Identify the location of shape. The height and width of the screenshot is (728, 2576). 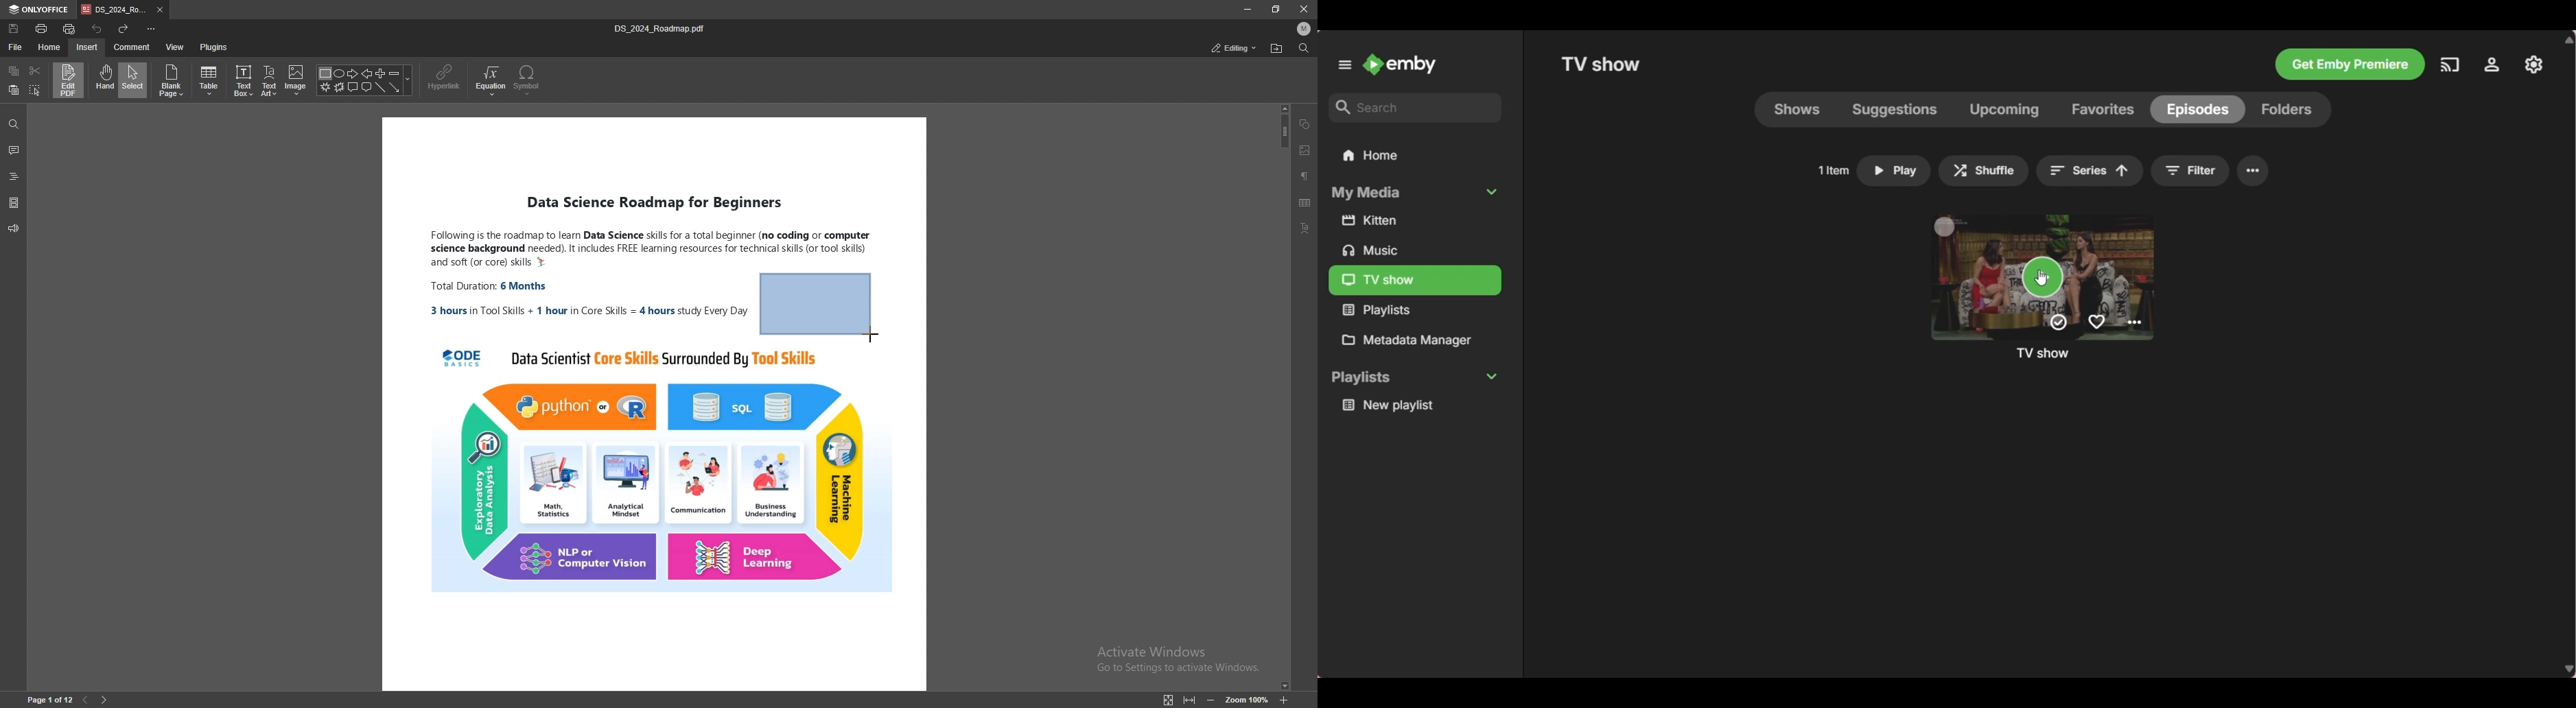
(1307, 125).